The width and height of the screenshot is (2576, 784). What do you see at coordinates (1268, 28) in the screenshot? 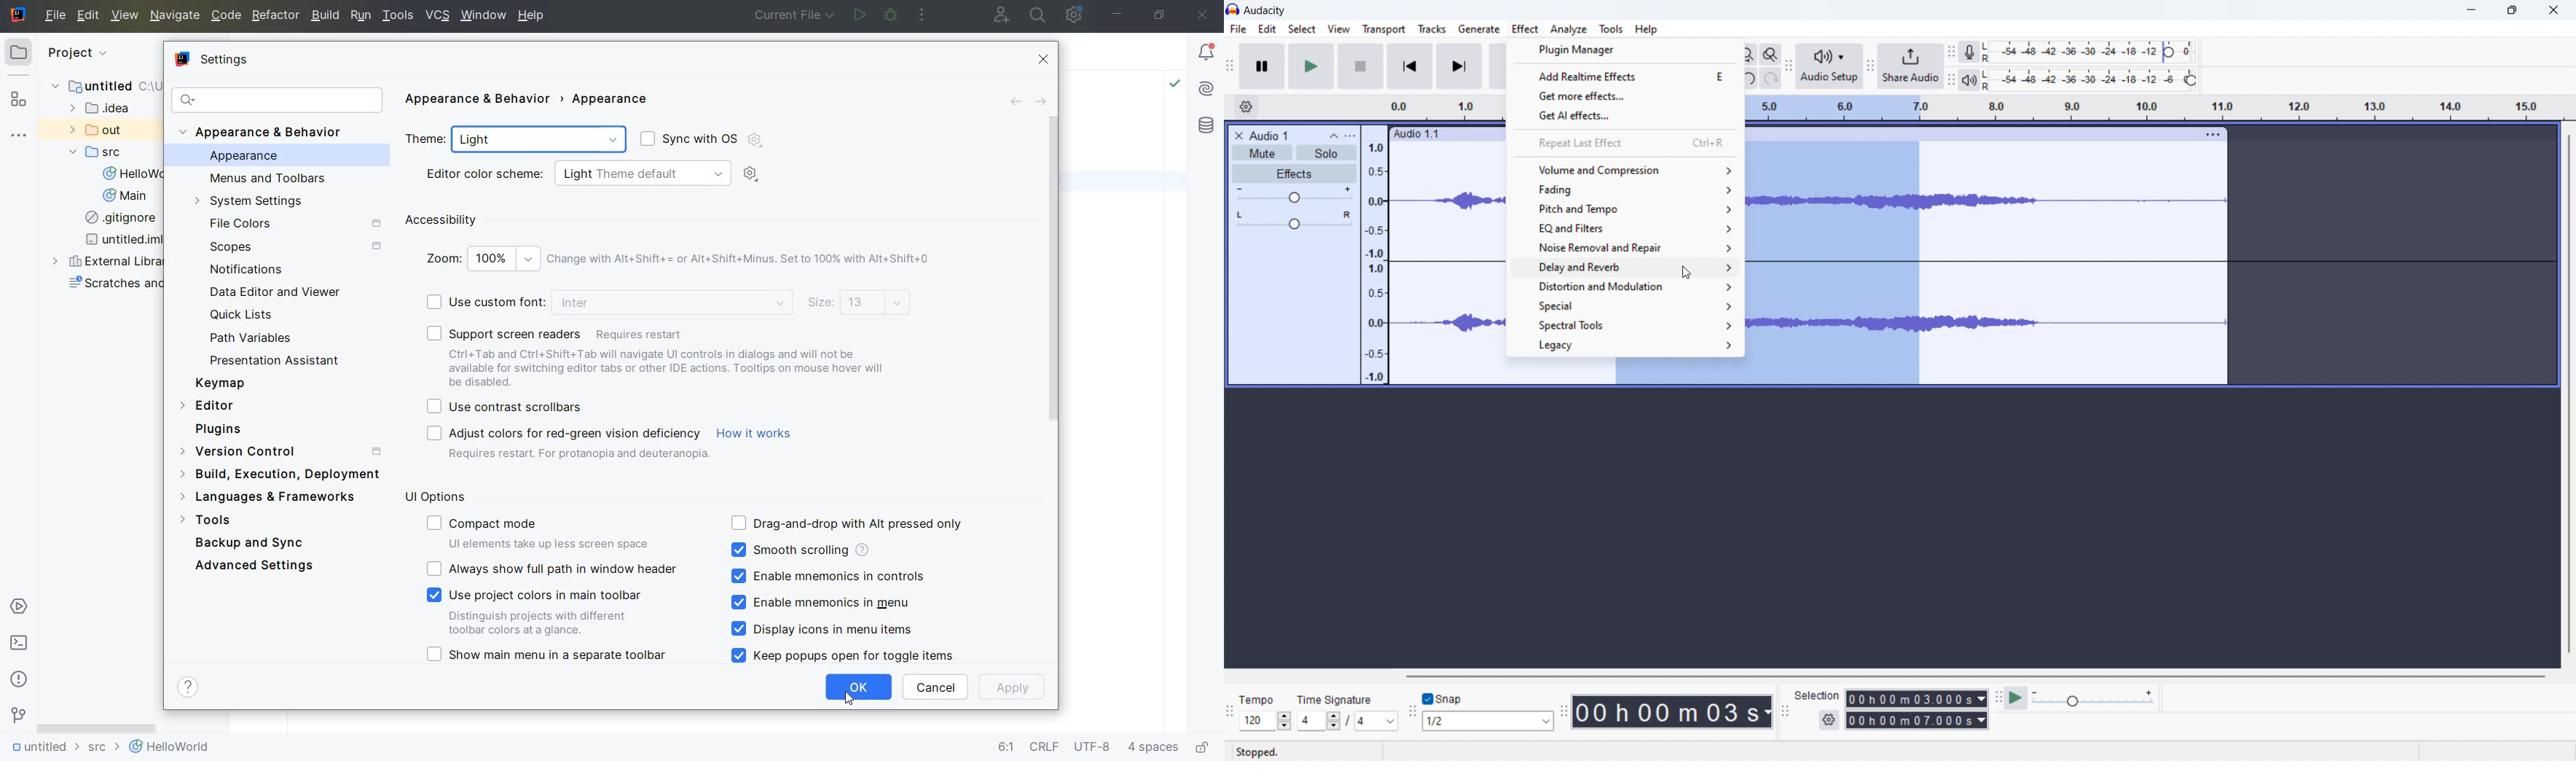
I see `edit` at bounding box center [1268, 28].